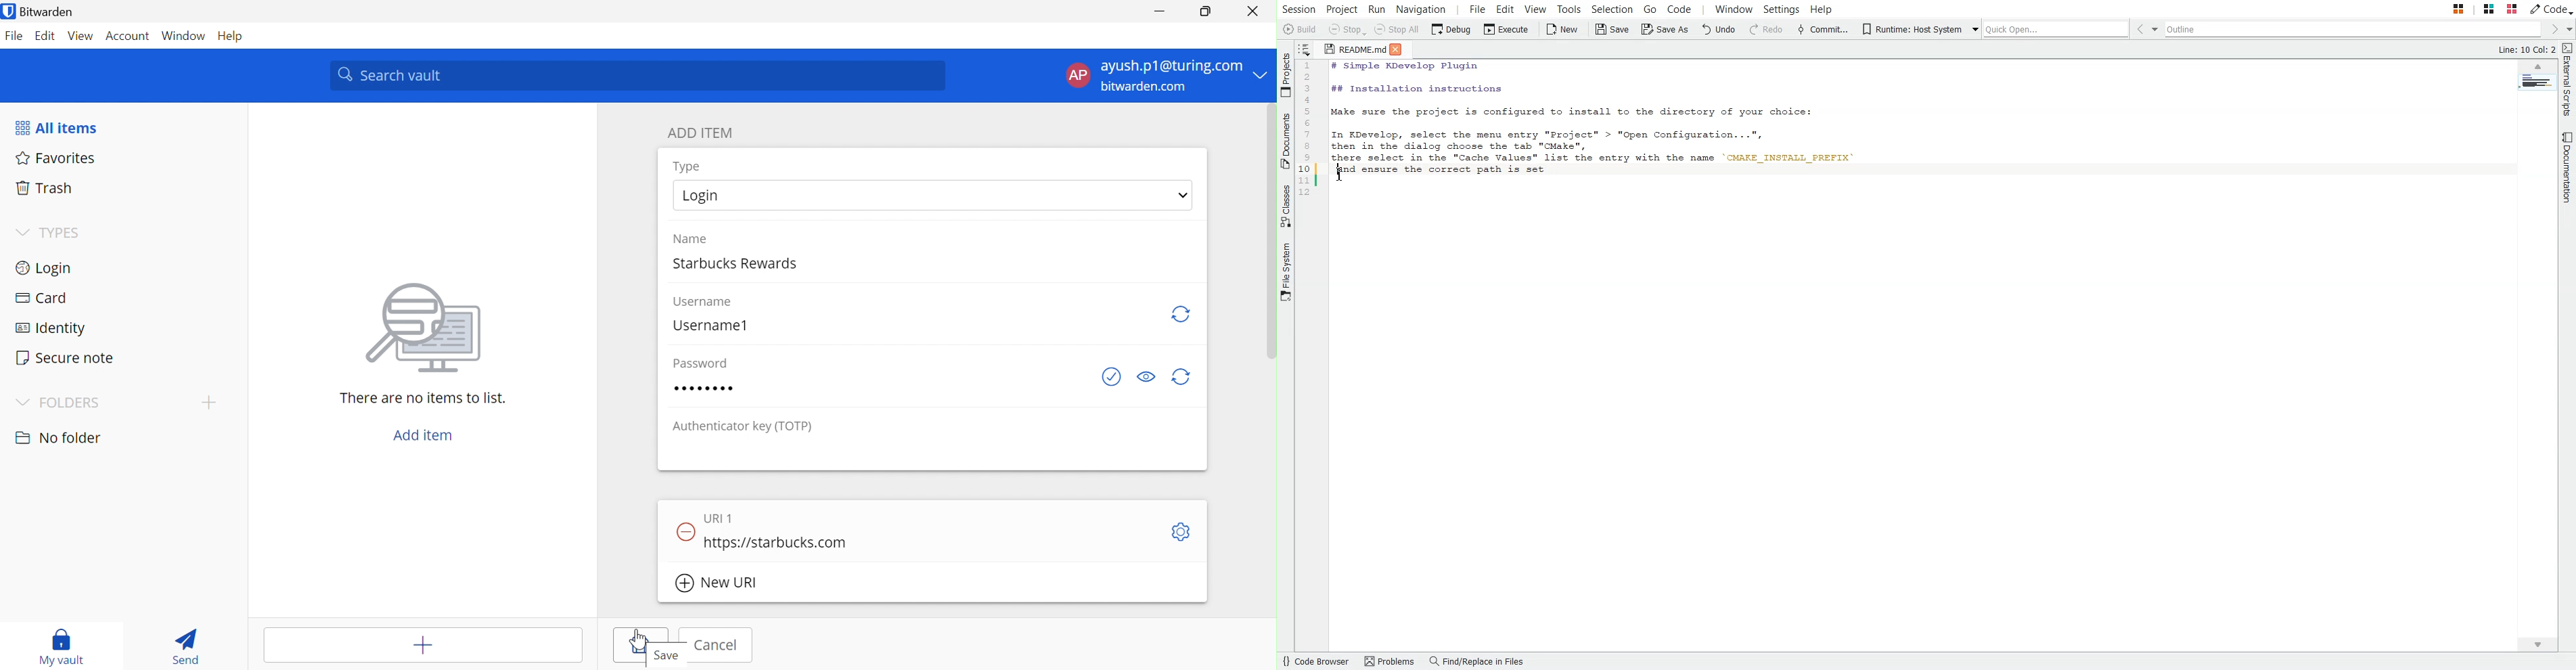 This screenshot has height=672, width=2576. Describe the element at coordinates (740, 261) in the screenshot. I see `Starbucks Rewards` at that location.